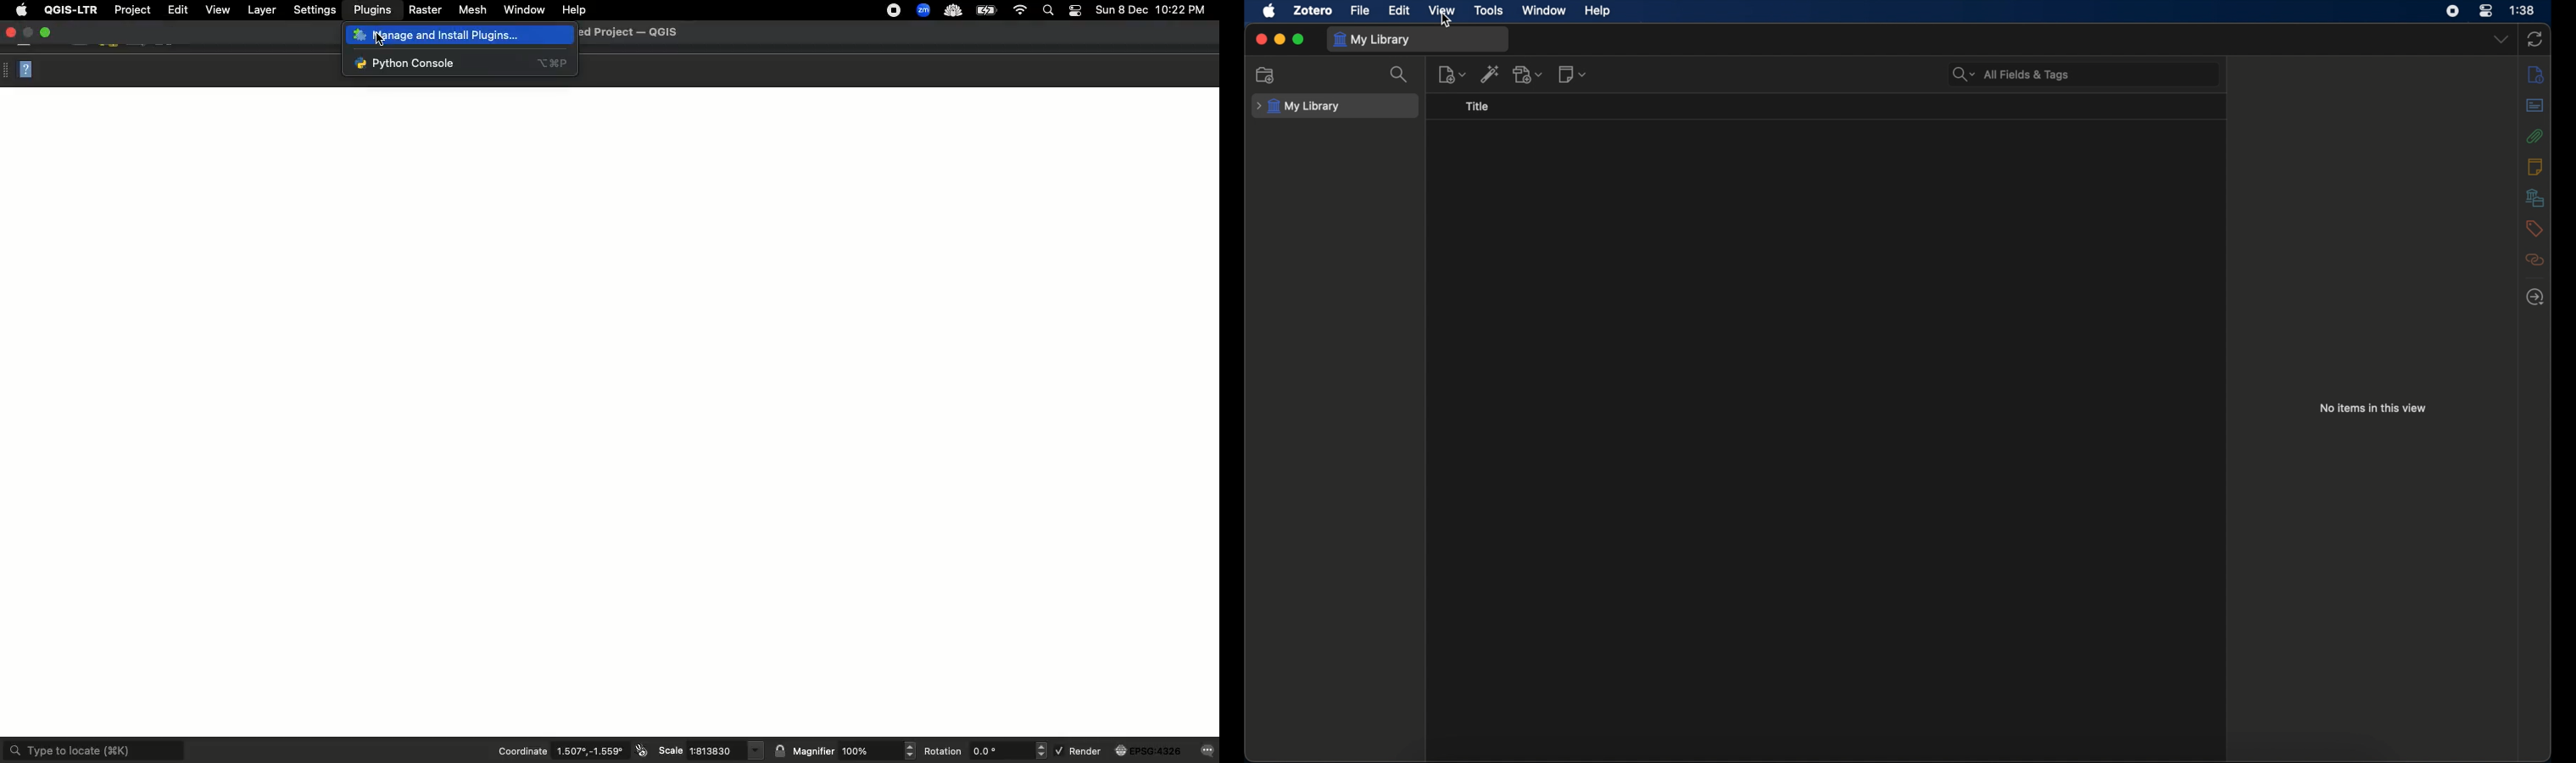 The width and height of the screenshot is (2576, 784). Describe the element at coordinates (2535, 197) in the screenshot. I see `library` at that location.